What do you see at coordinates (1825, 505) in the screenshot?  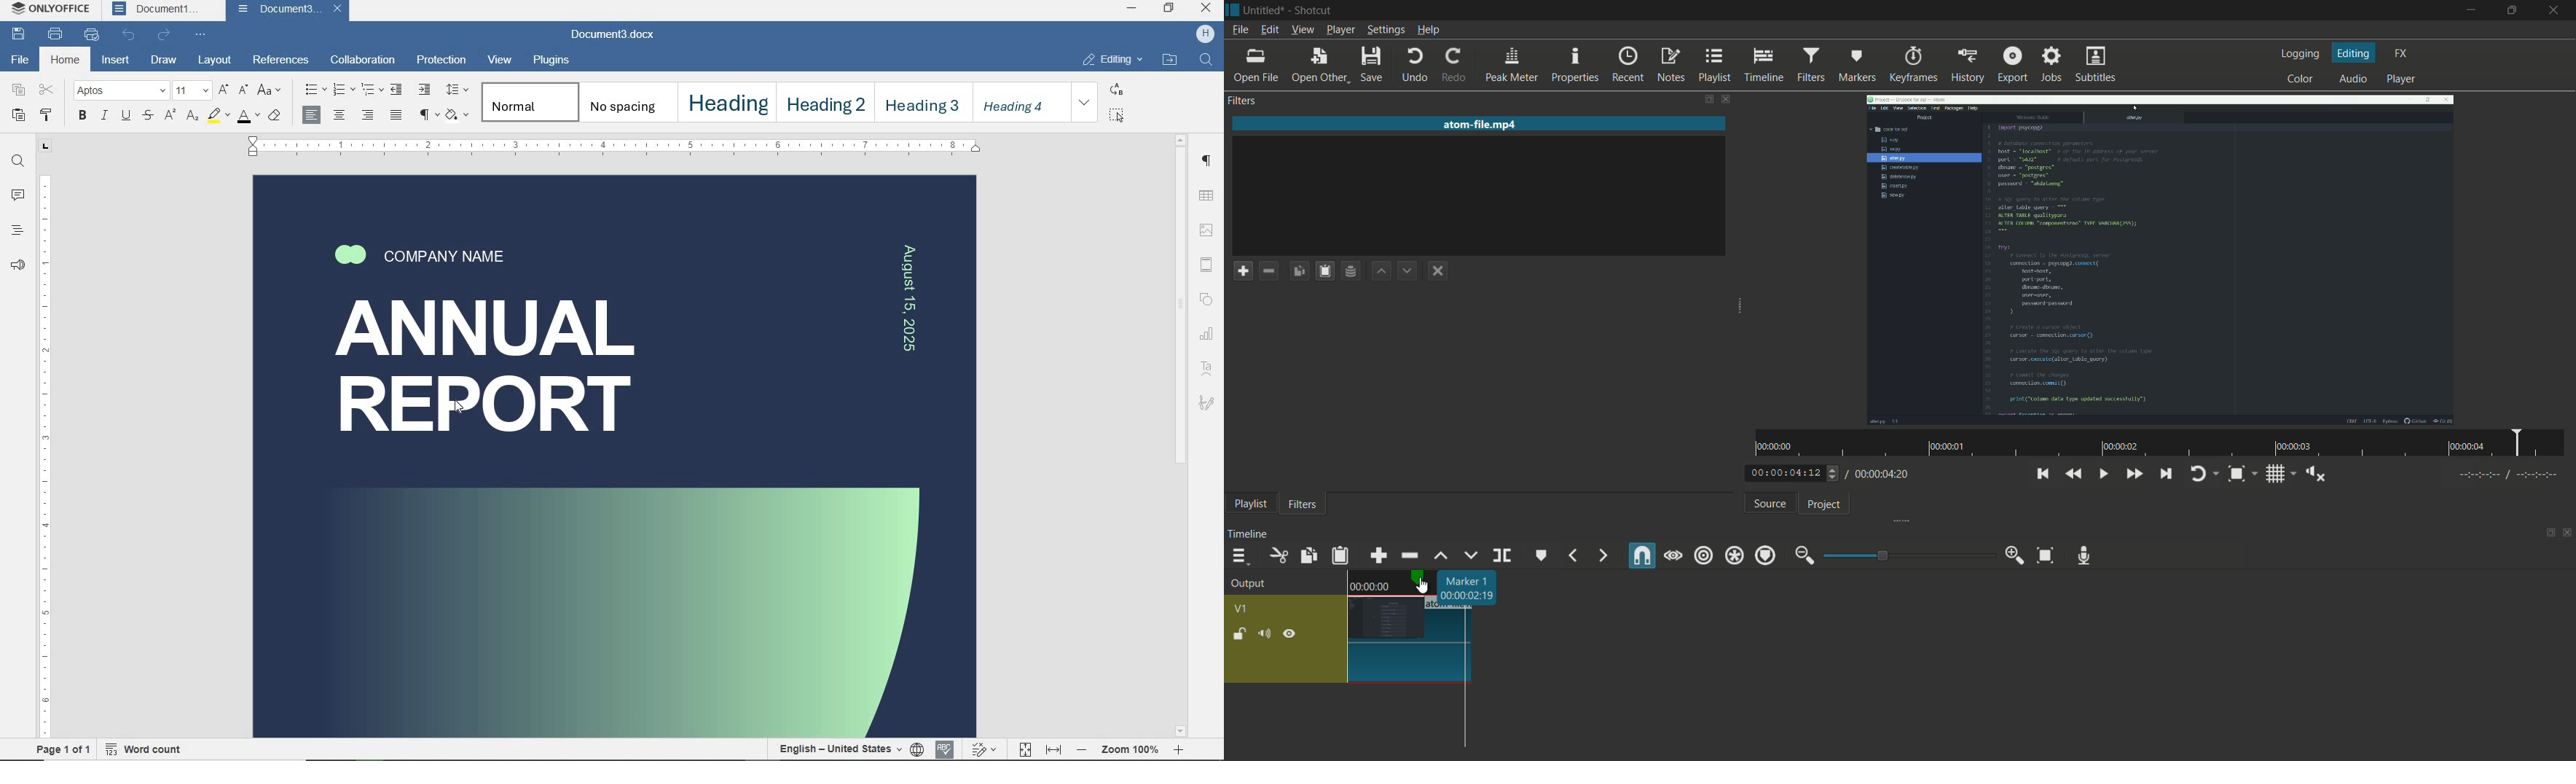 I see `project` at bounding box center [1825, 505].